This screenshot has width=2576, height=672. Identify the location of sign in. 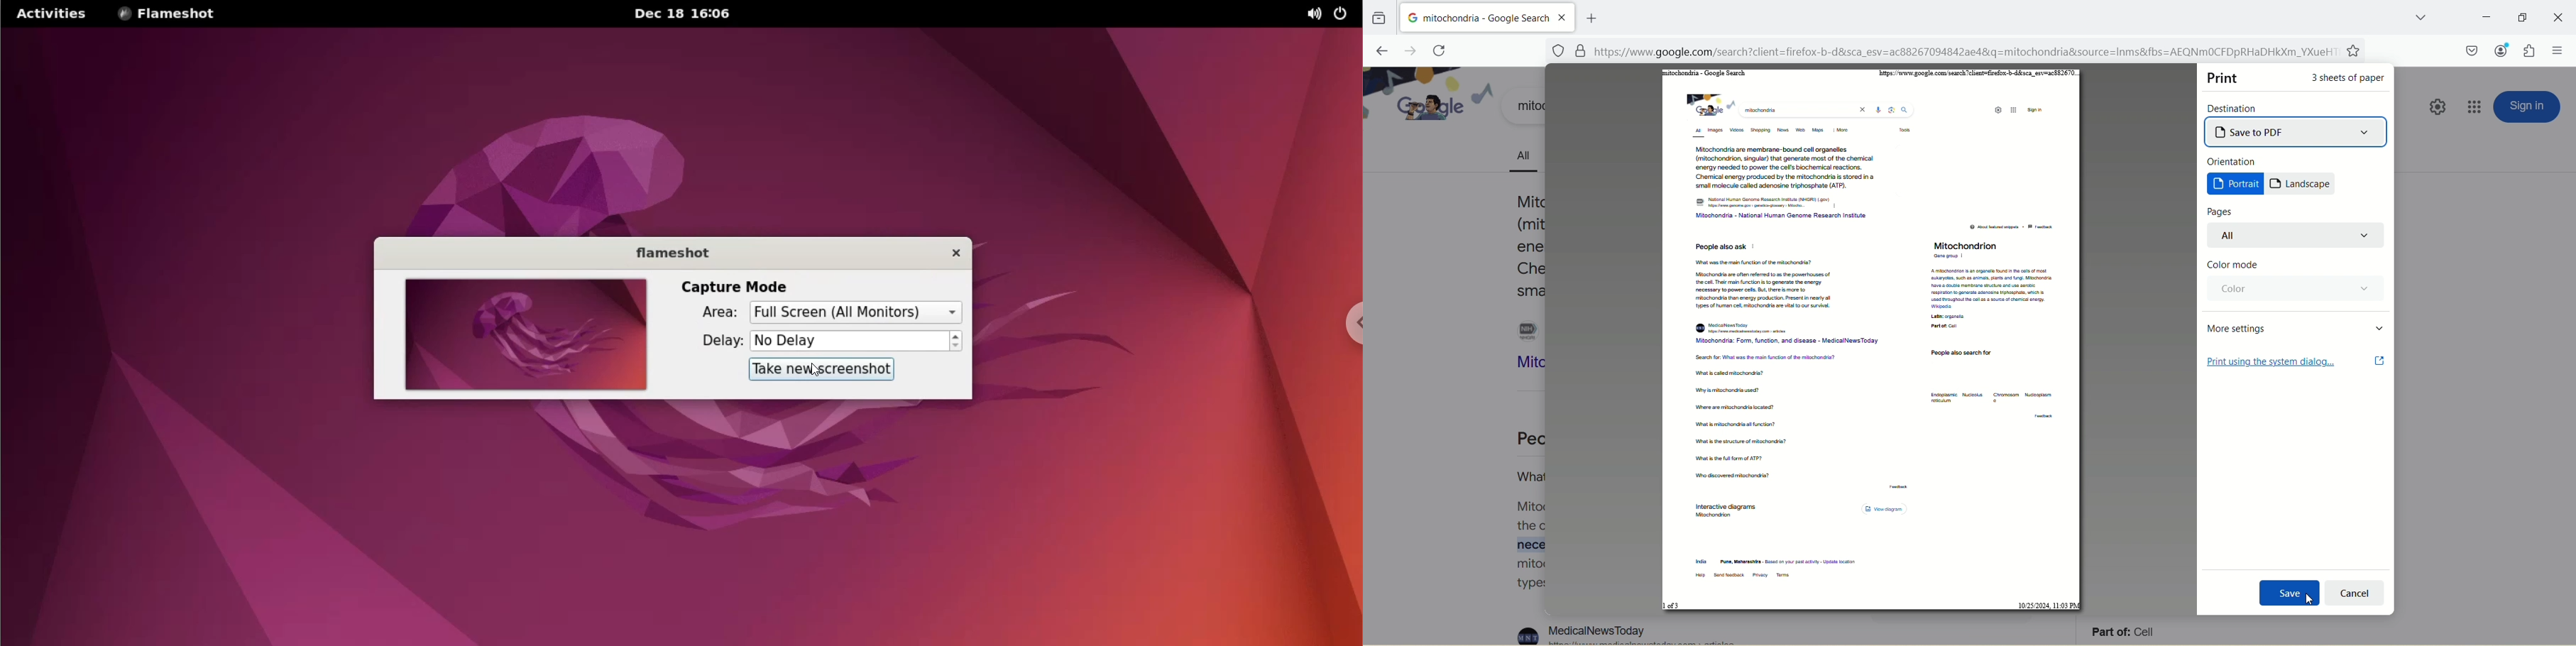
(2528, 107).